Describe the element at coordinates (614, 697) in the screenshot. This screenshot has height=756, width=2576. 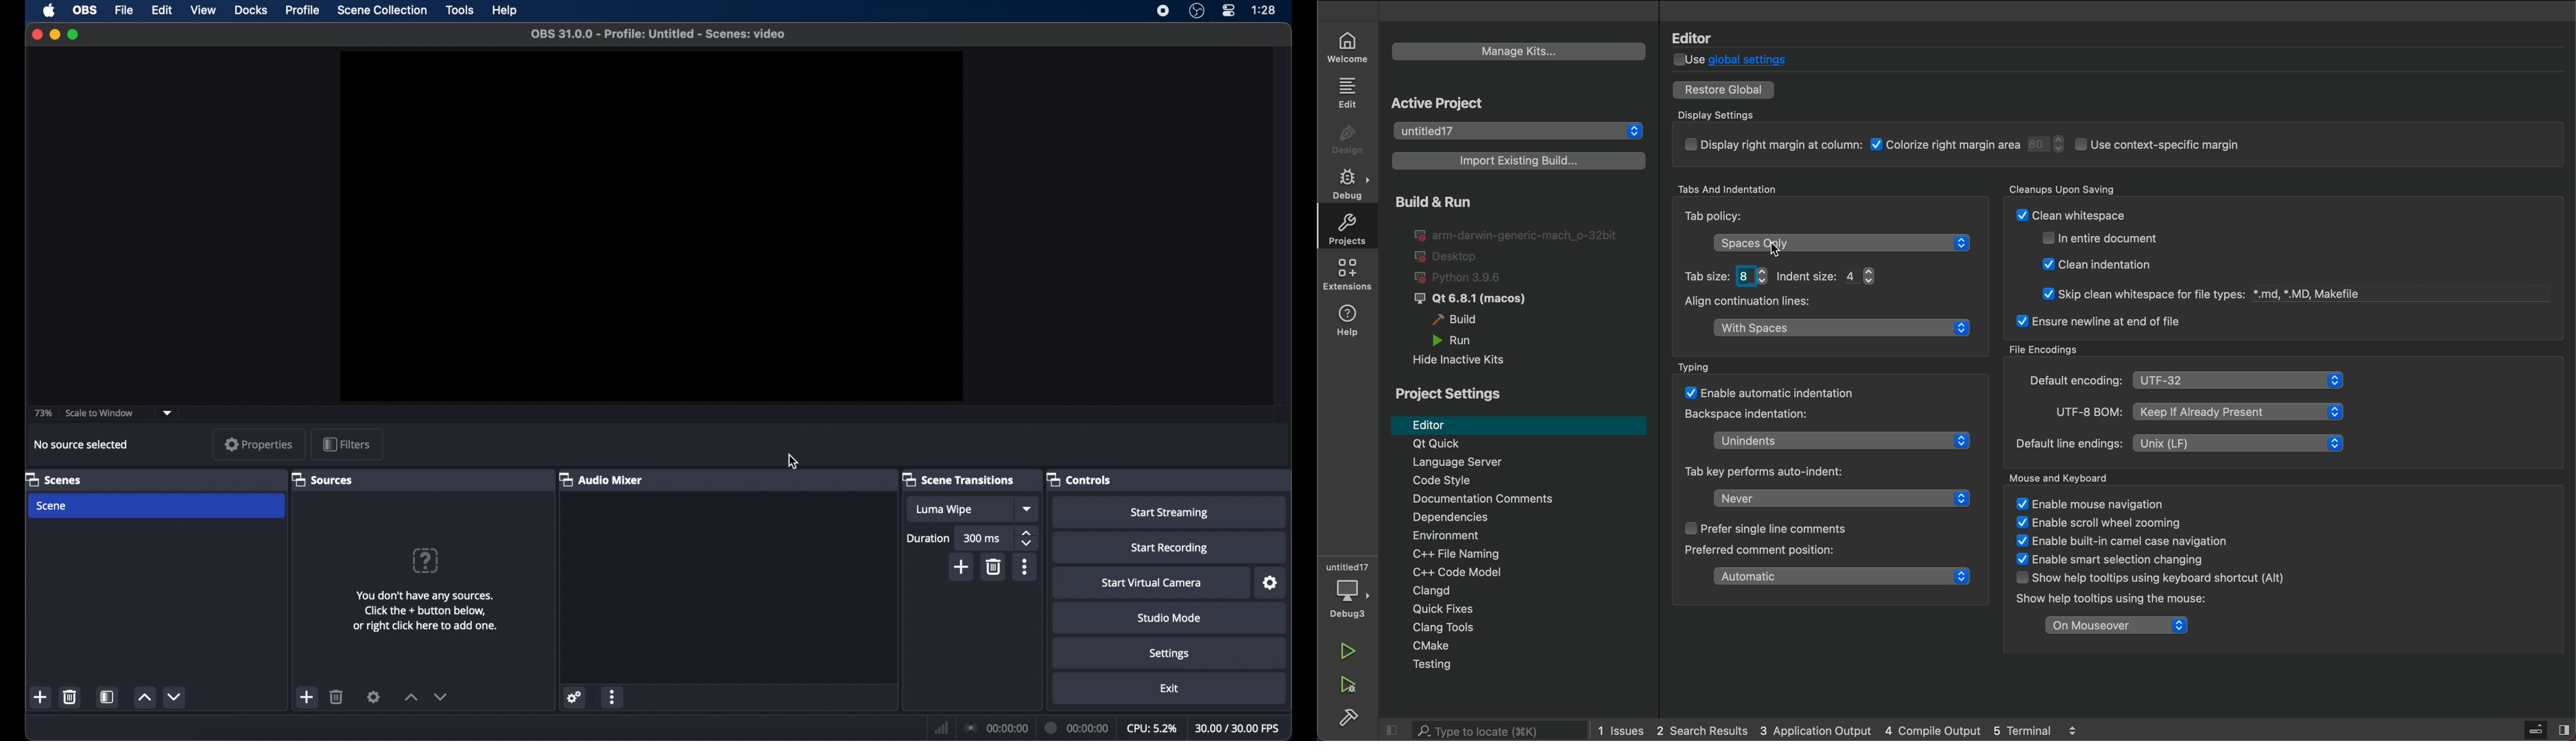
I see `more options` at that location.